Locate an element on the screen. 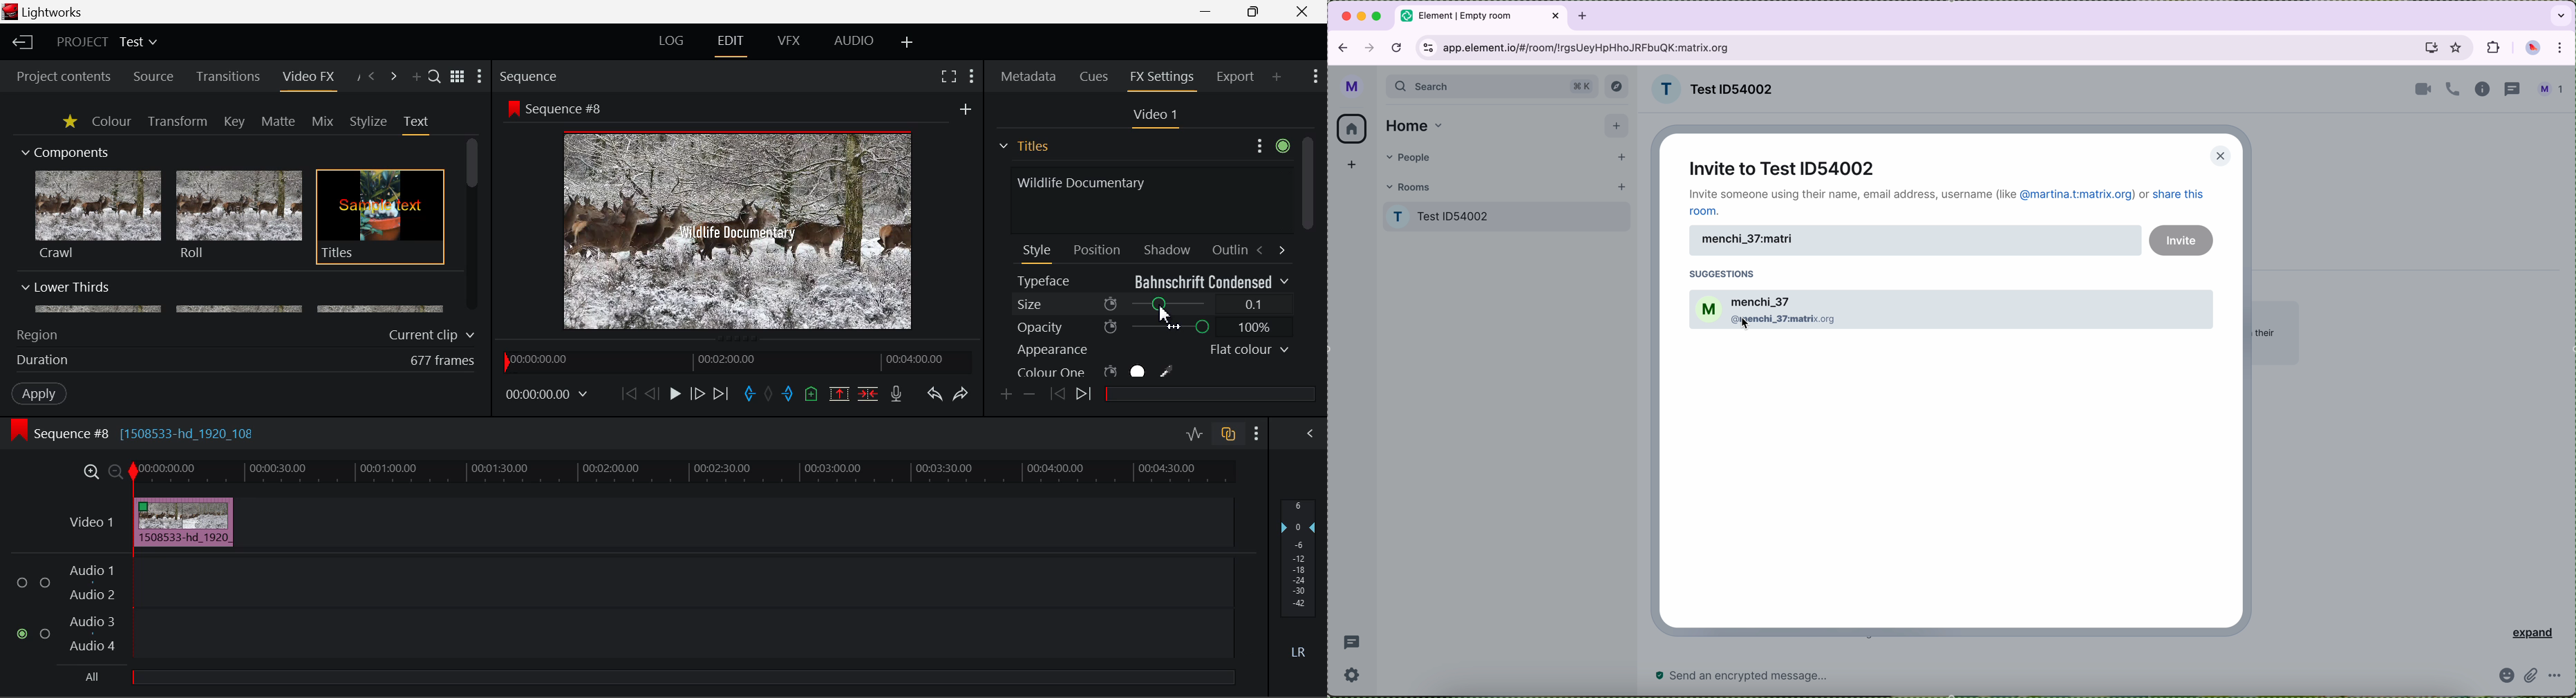 Image resolution: width=2576 pixels, height=700 pixels. Previous keyframes is located at coordinates (1056, 395).